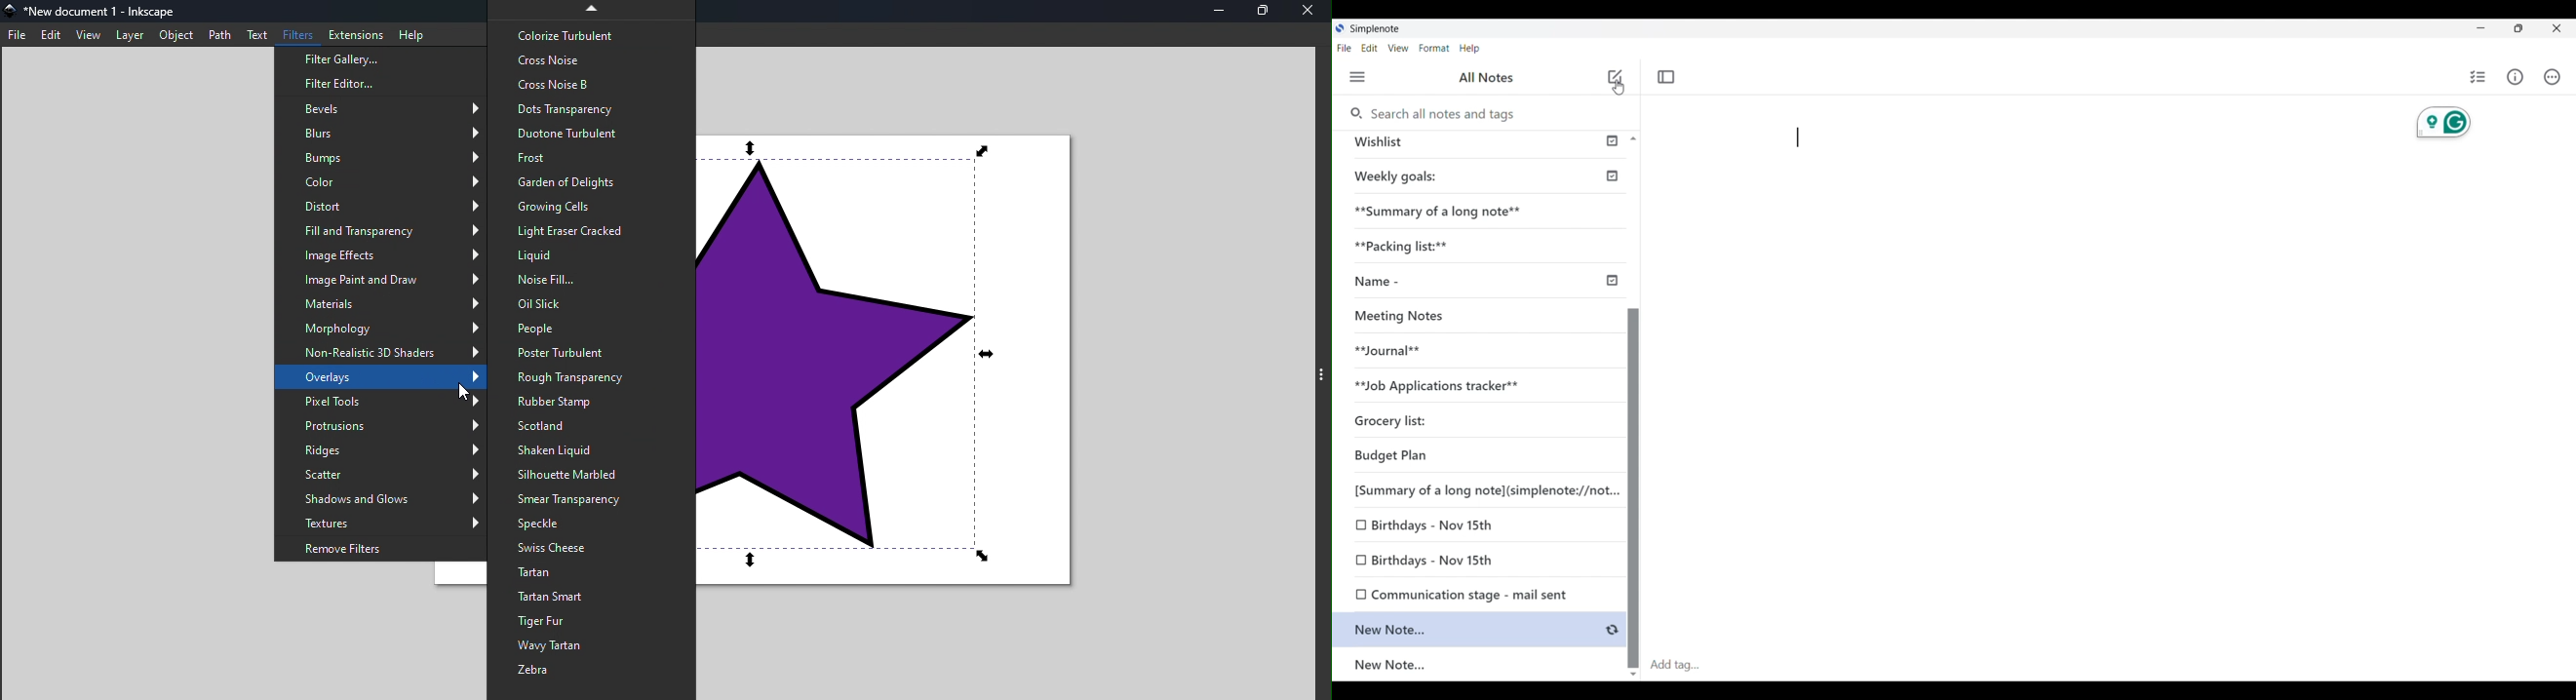 Image resolution: width=2576 pixels, height=700 pixels. What do you see at coordinates (1431, 527) in the screenshot?
I see `Birthdays - Nov 15th` at bounding box center [1431, 527].